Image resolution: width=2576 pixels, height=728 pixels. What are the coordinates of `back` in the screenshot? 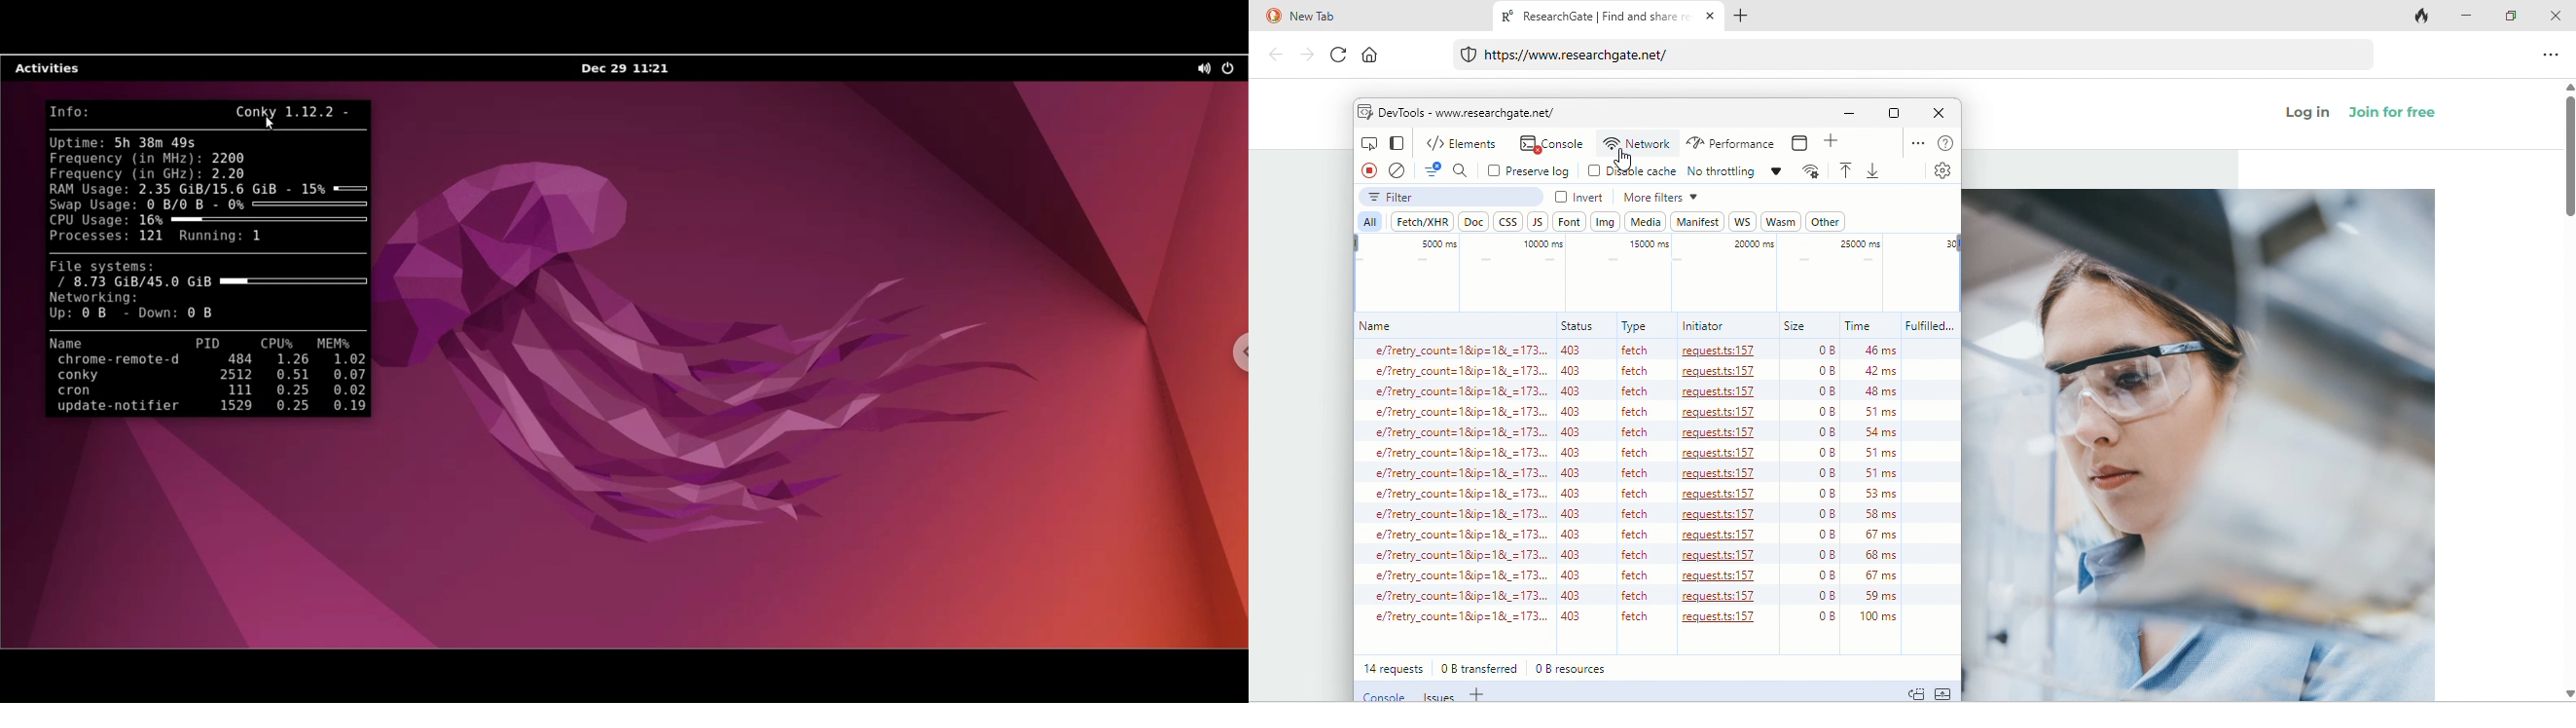 It's located at (1276, 56).